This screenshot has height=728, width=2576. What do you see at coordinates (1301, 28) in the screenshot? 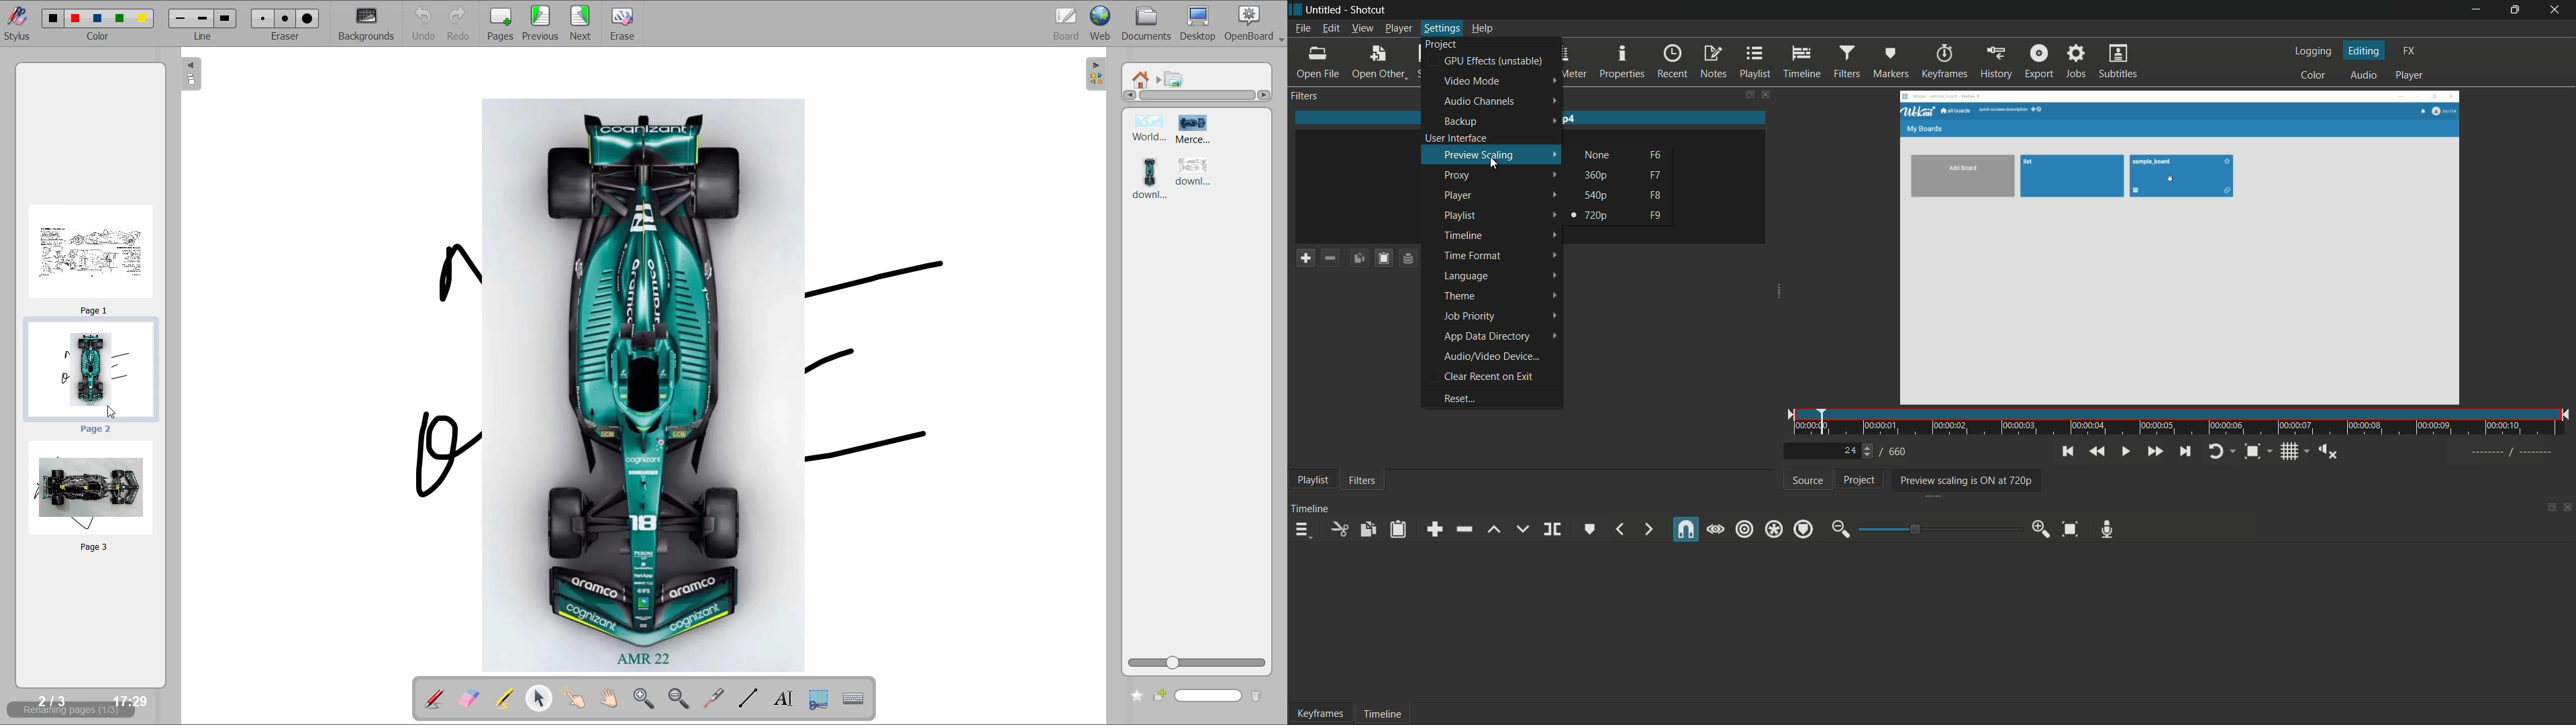
I see `file menu` at bounding box center [1301, 28].